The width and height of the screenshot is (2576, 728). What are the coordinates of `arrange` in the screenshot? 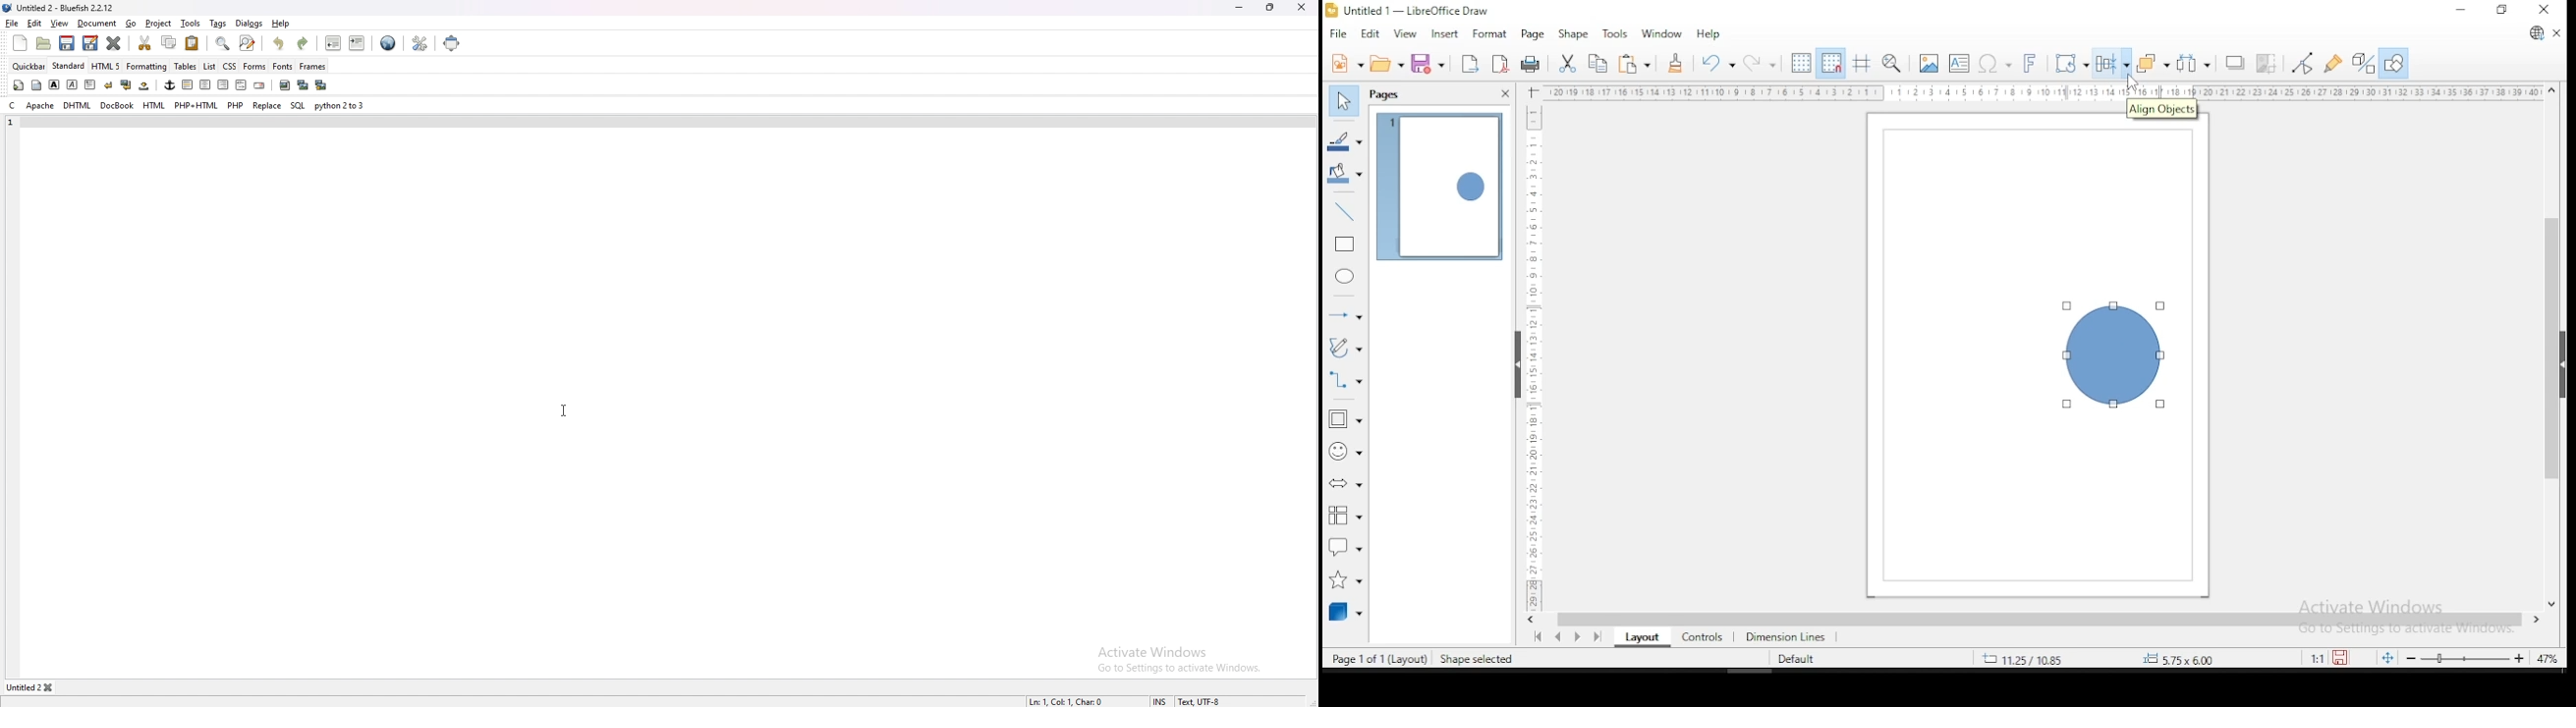 It's located at (2153, 63).